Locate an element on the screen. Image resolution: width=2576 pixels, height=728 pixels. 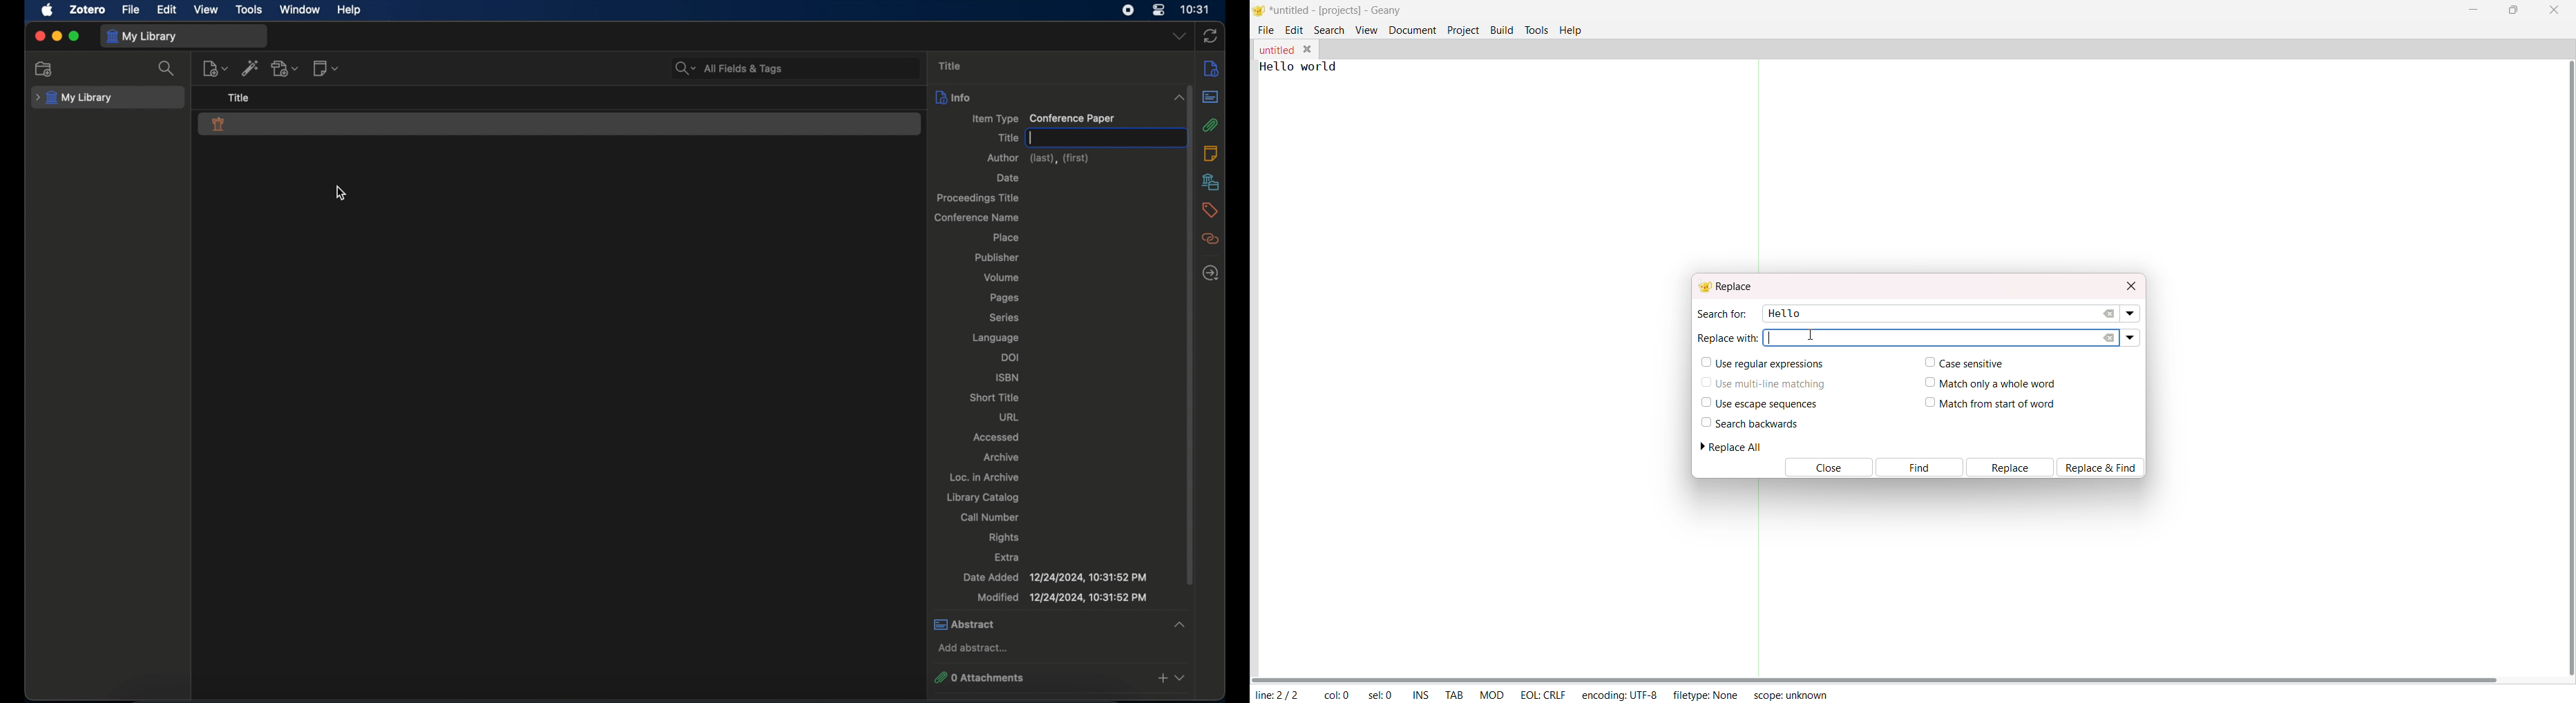
screen recorder is located at coordinates (1128, 10).